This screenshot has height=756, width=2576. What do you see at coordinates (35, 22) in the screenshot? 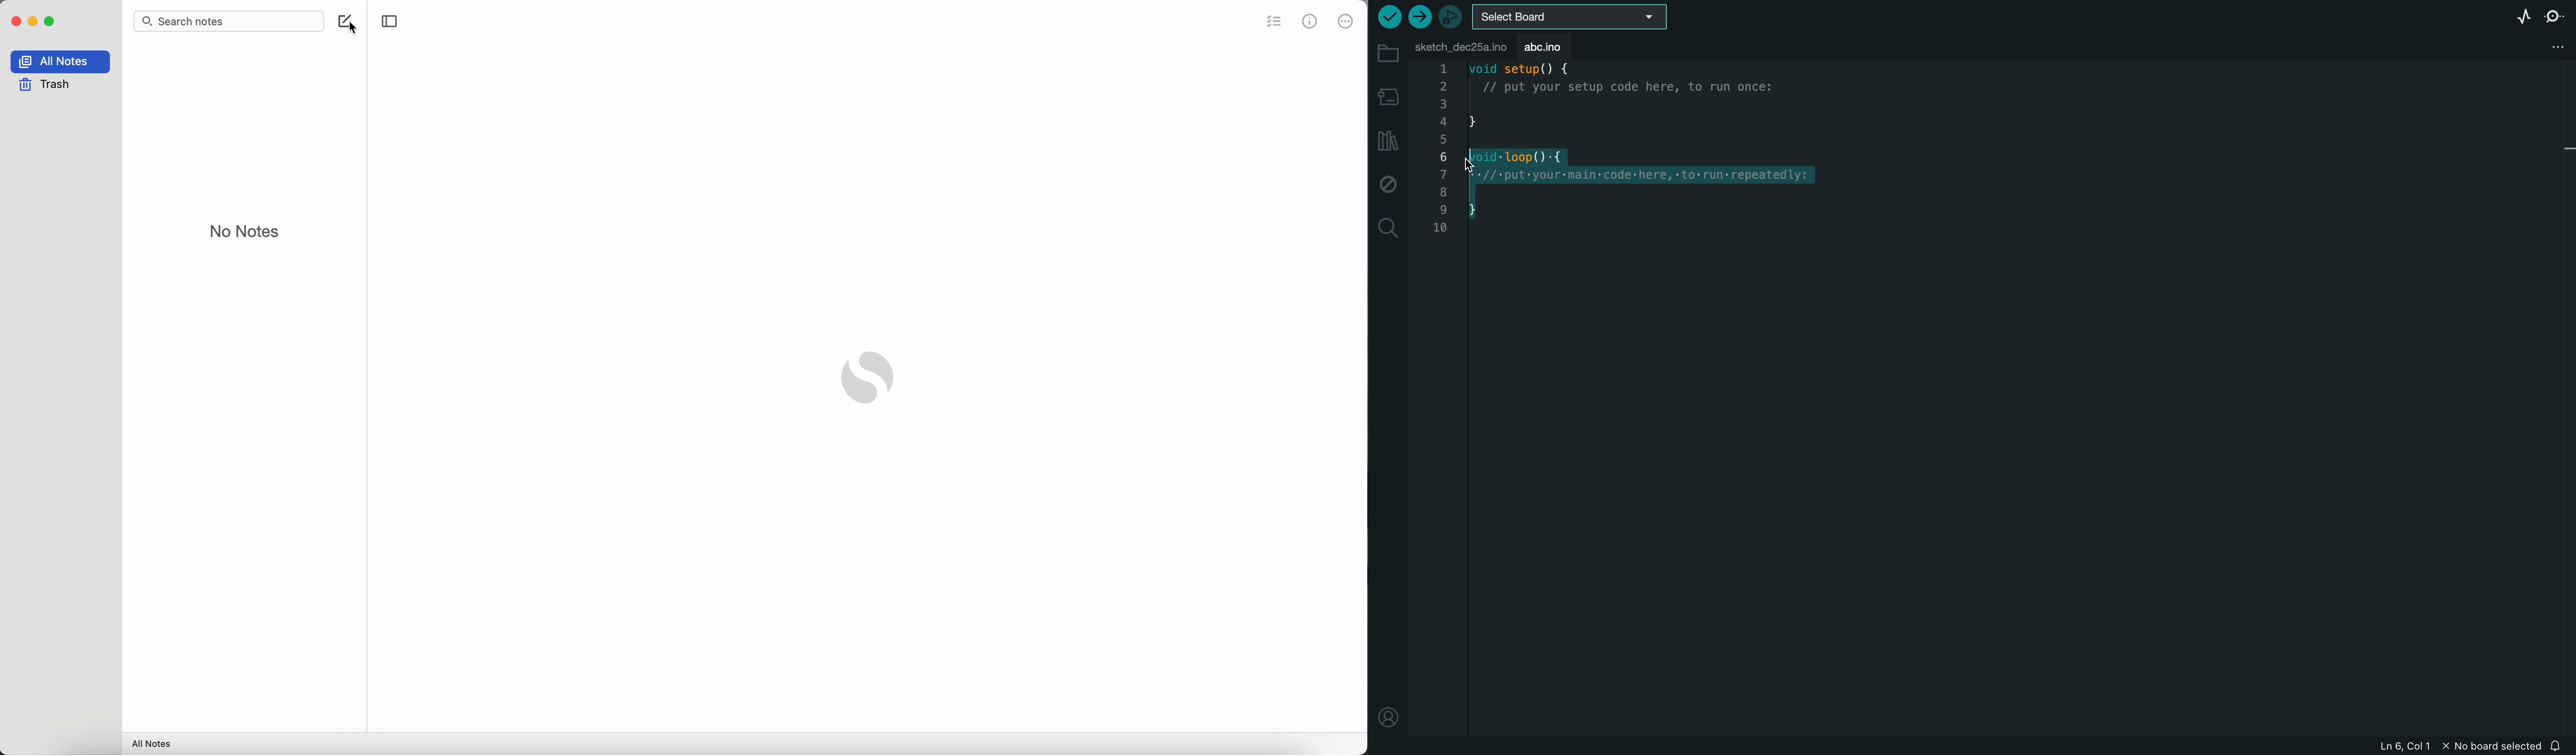
I see `minimize Simplenote` at bounding box center [35, 22].